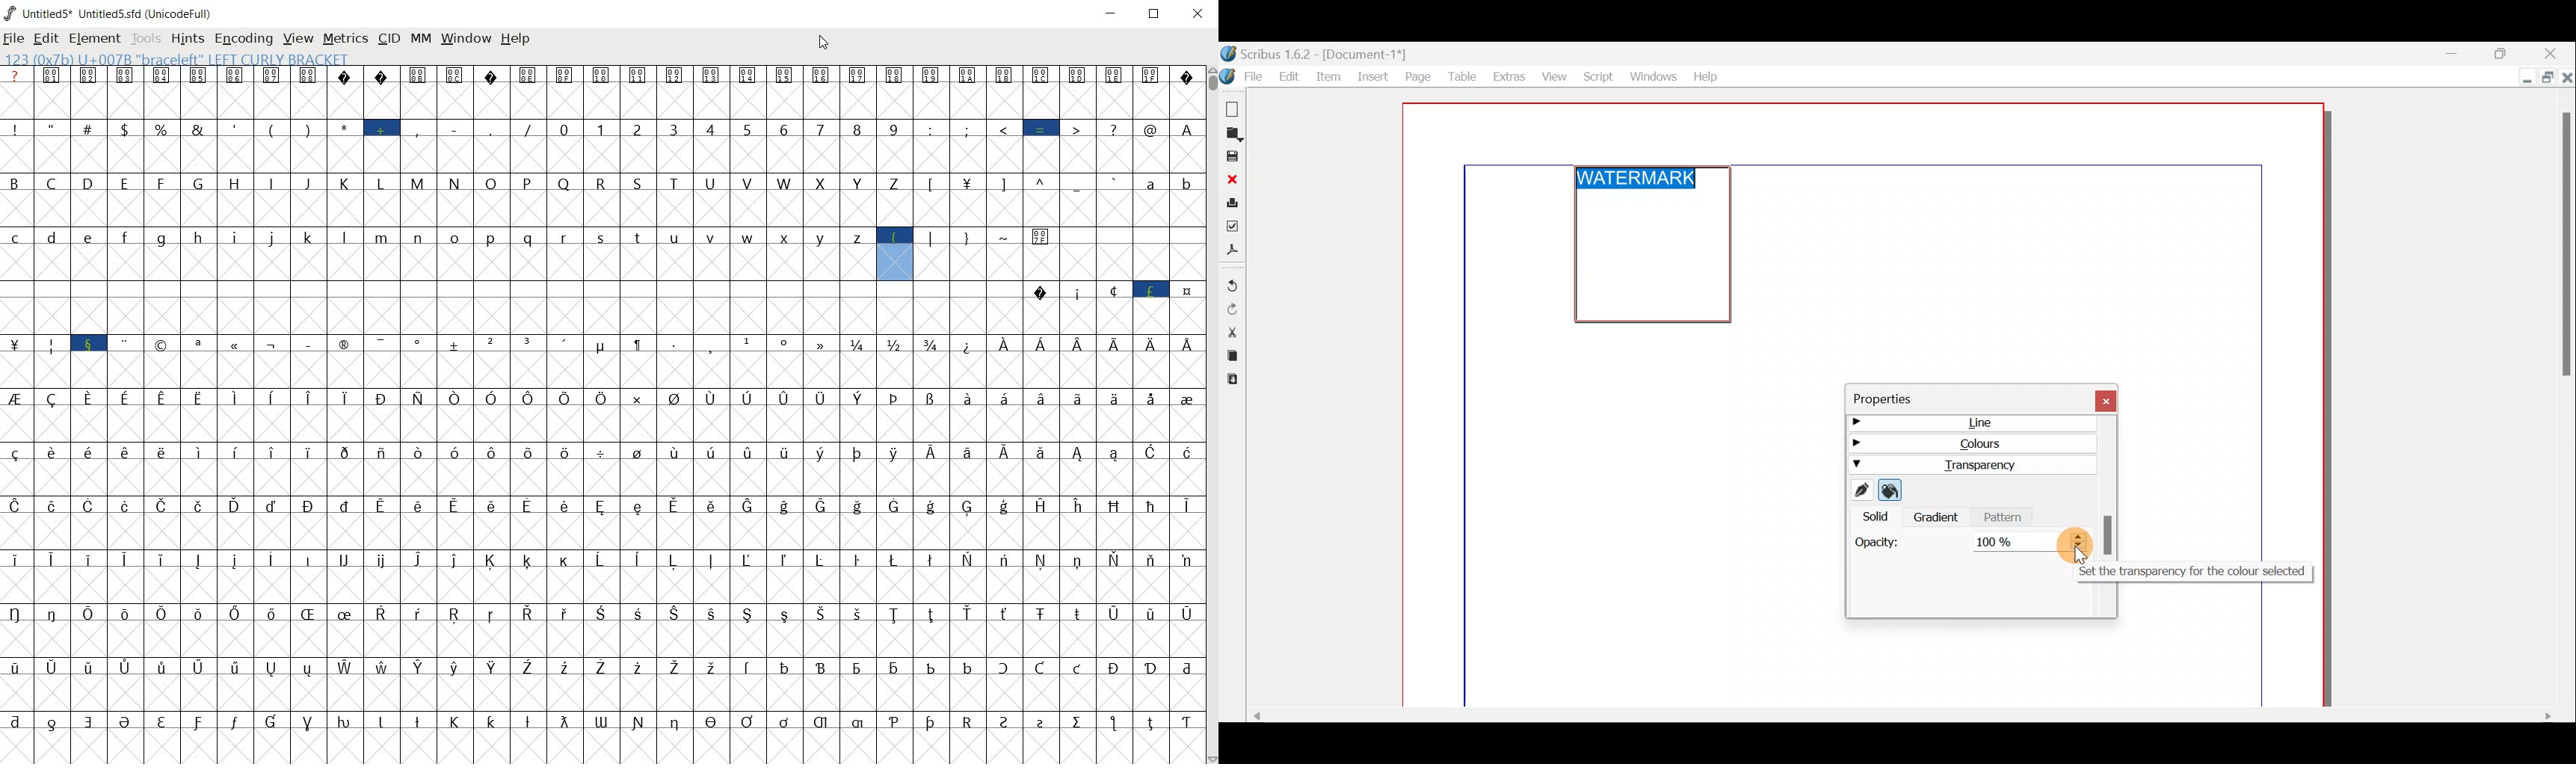  What do you see at coordinates (421, 40) in the screenshot?
I see `MM` at bounding box center [421, 40].